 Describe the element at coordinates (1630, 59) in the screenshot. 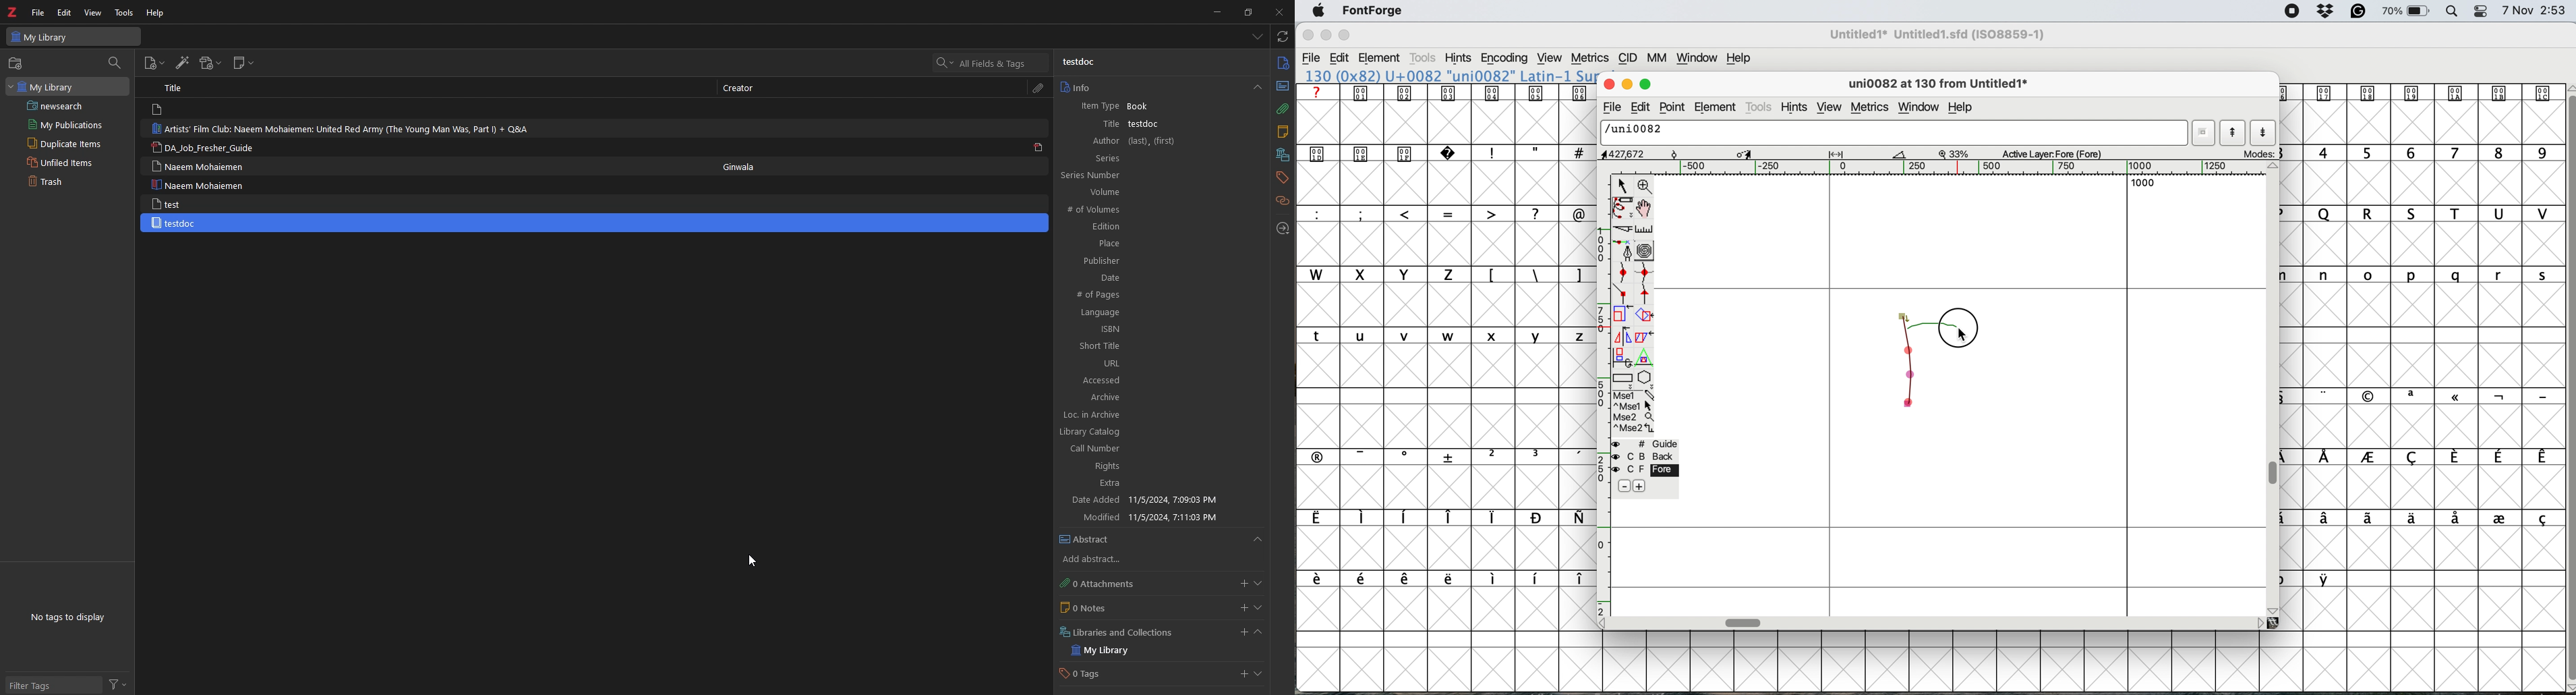

I see `cid` at that location.